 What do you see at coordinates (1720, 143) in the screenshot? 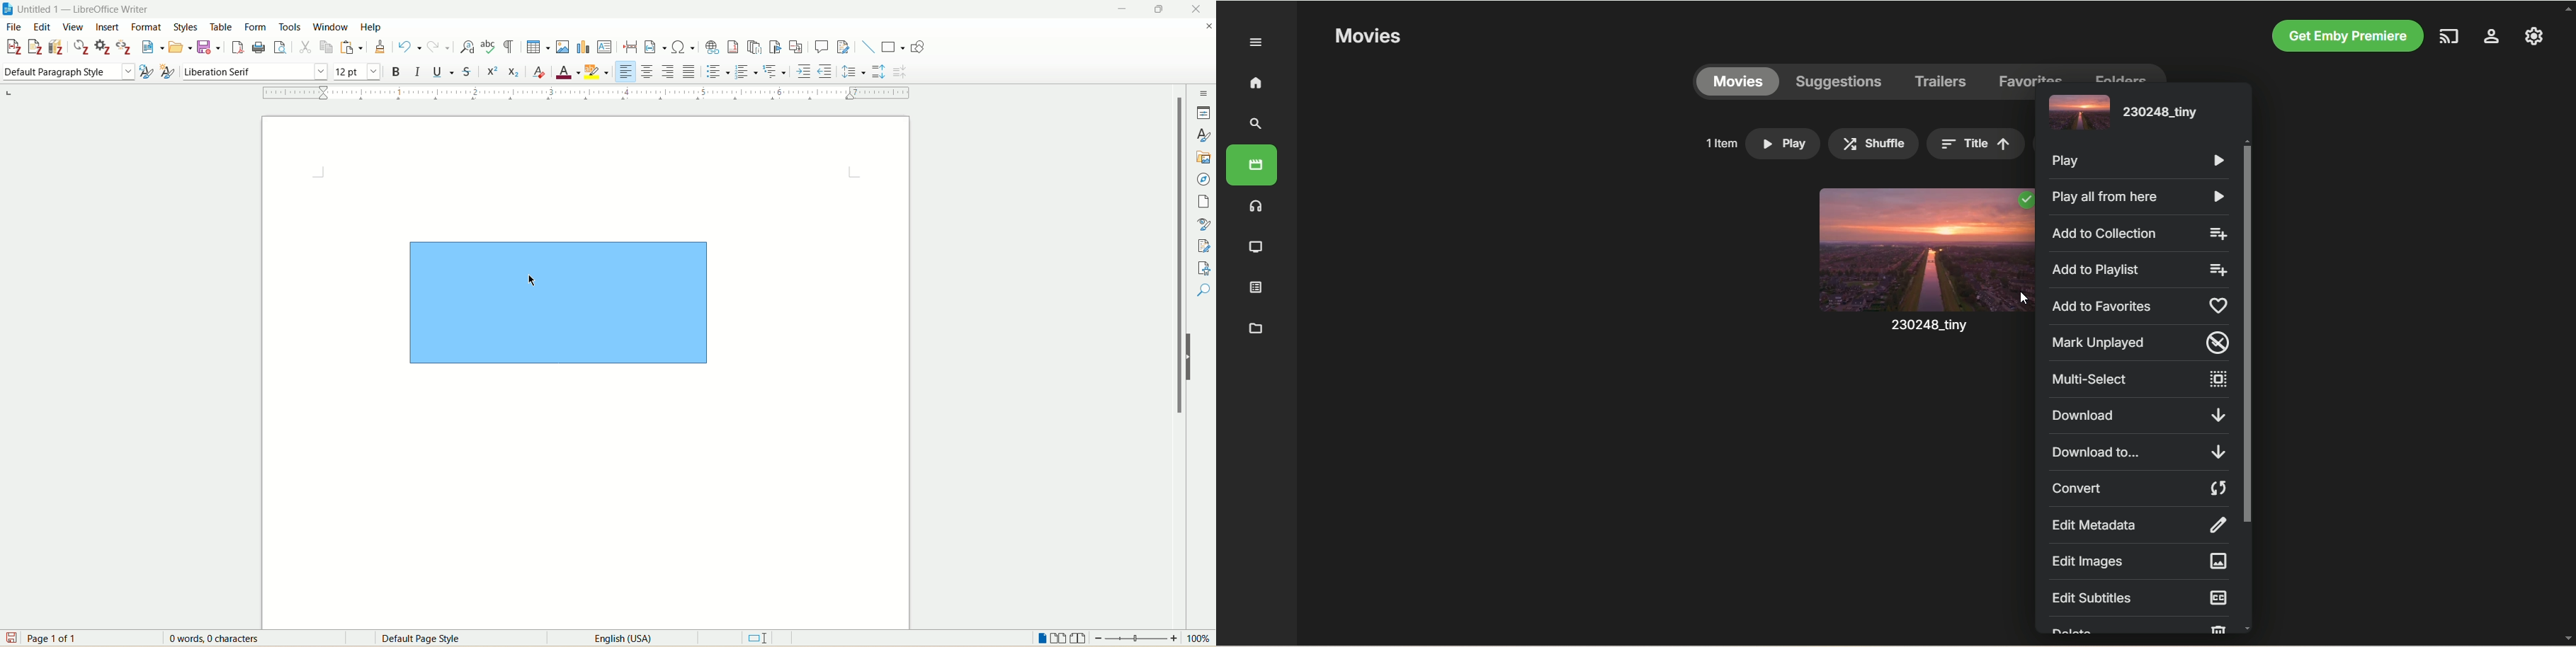
I see `number of items` at bounding box center [1720, 143].